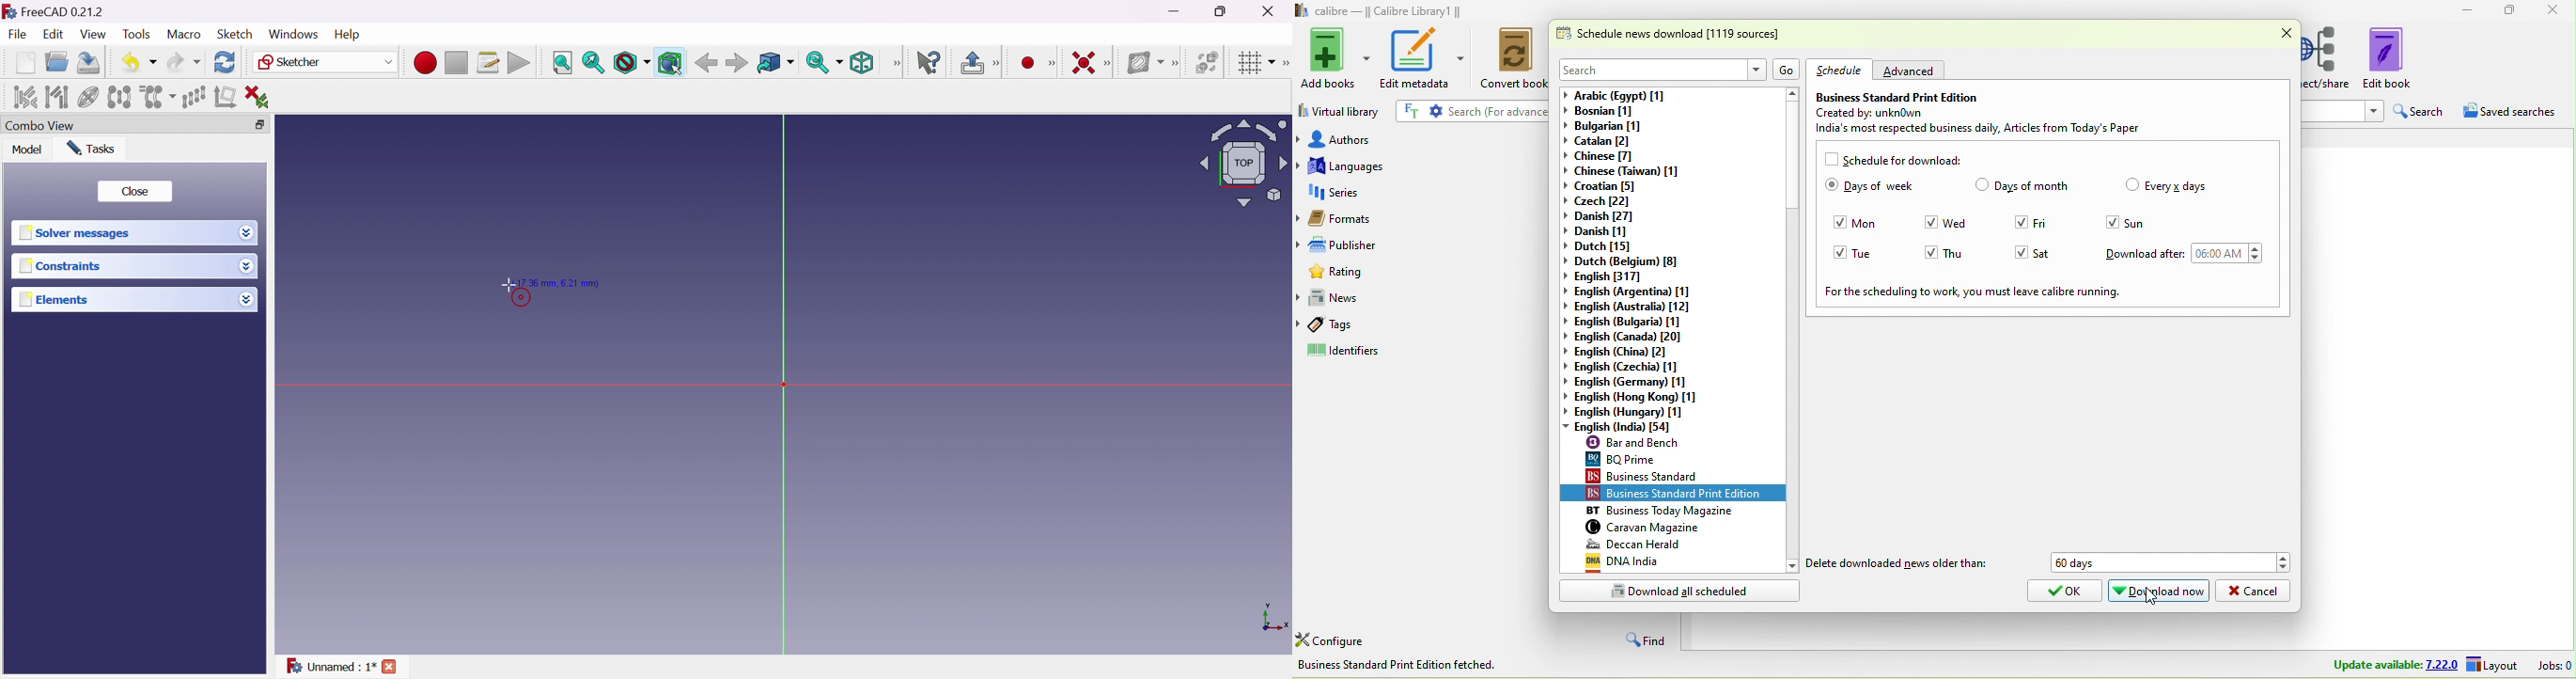 The width and height of the screenshot is (2576, 700). I want to click on schedule for download, so click(1904, 160).